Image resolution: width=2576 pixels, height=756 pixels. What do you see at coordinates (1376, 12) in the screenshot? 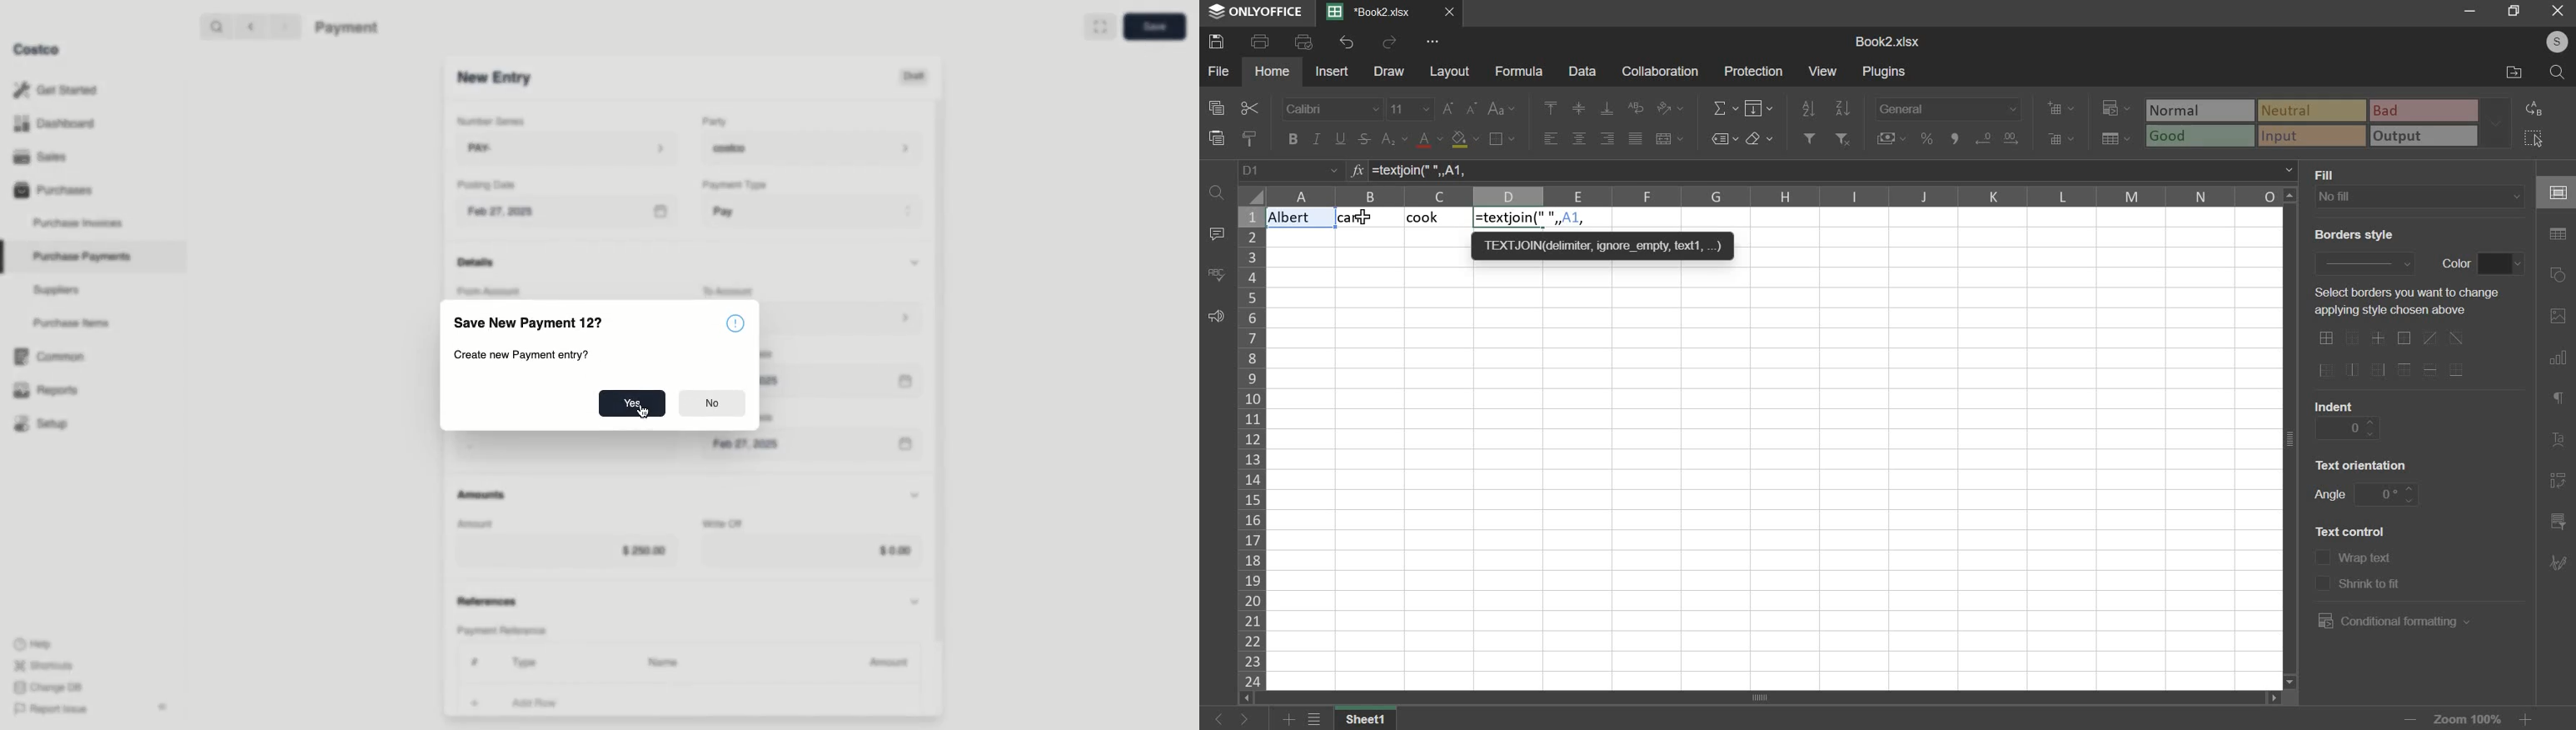
I see `Current sheets` at bounding box center [1376, 12].